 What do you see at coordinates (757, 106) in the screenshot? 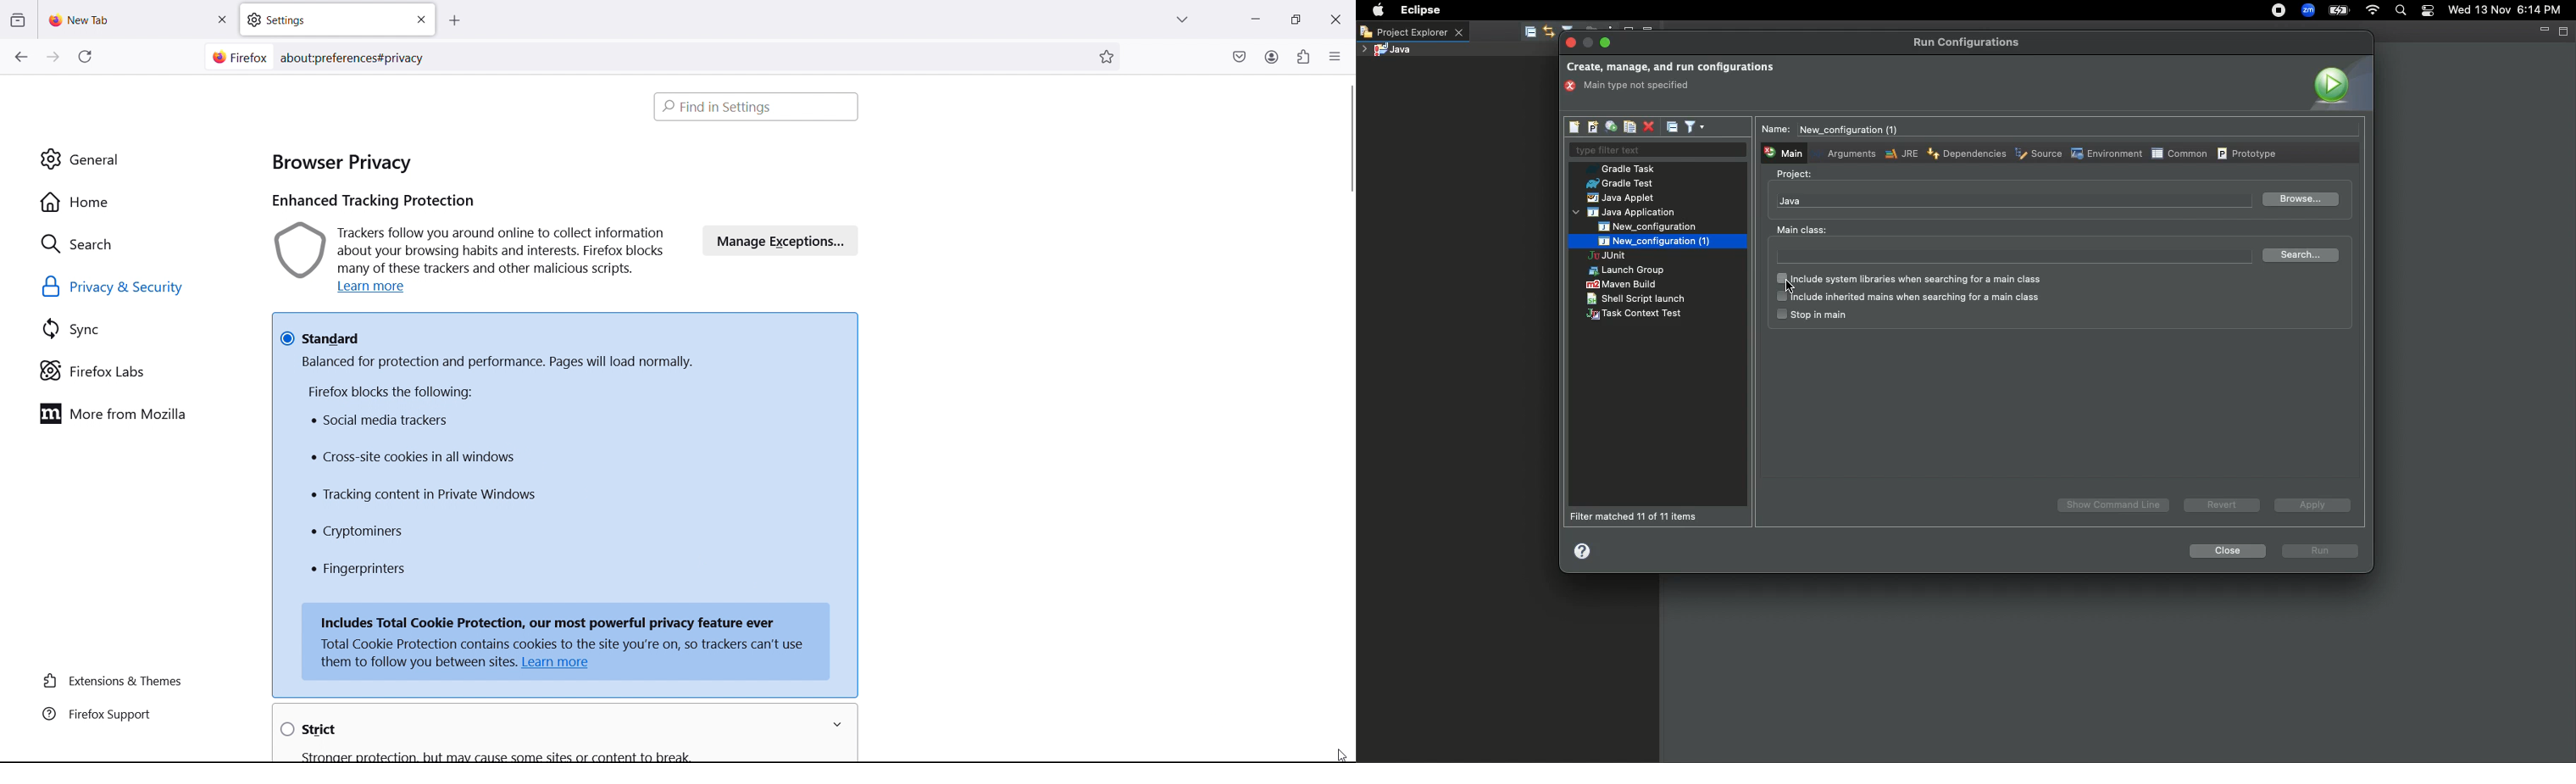
I see `find in settings` at bounding box center [757, 106].